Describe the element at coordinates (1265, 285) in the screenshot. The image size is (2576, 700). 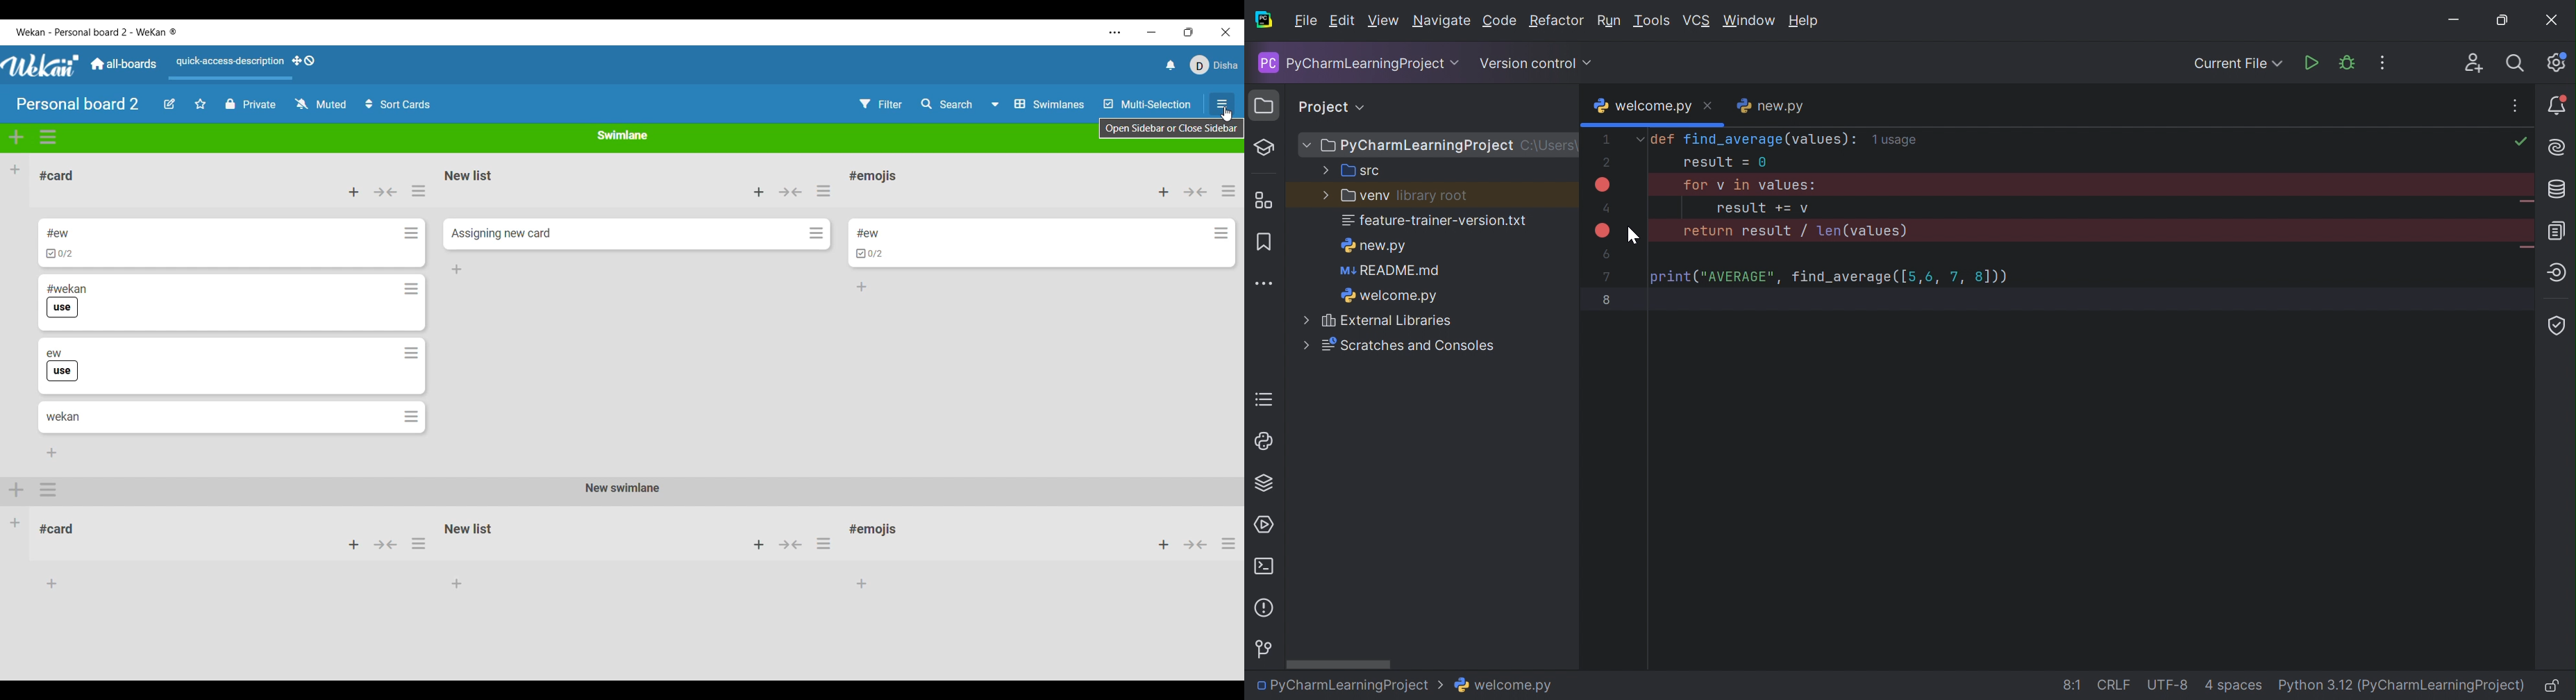
I see `More tool windows` at that location.